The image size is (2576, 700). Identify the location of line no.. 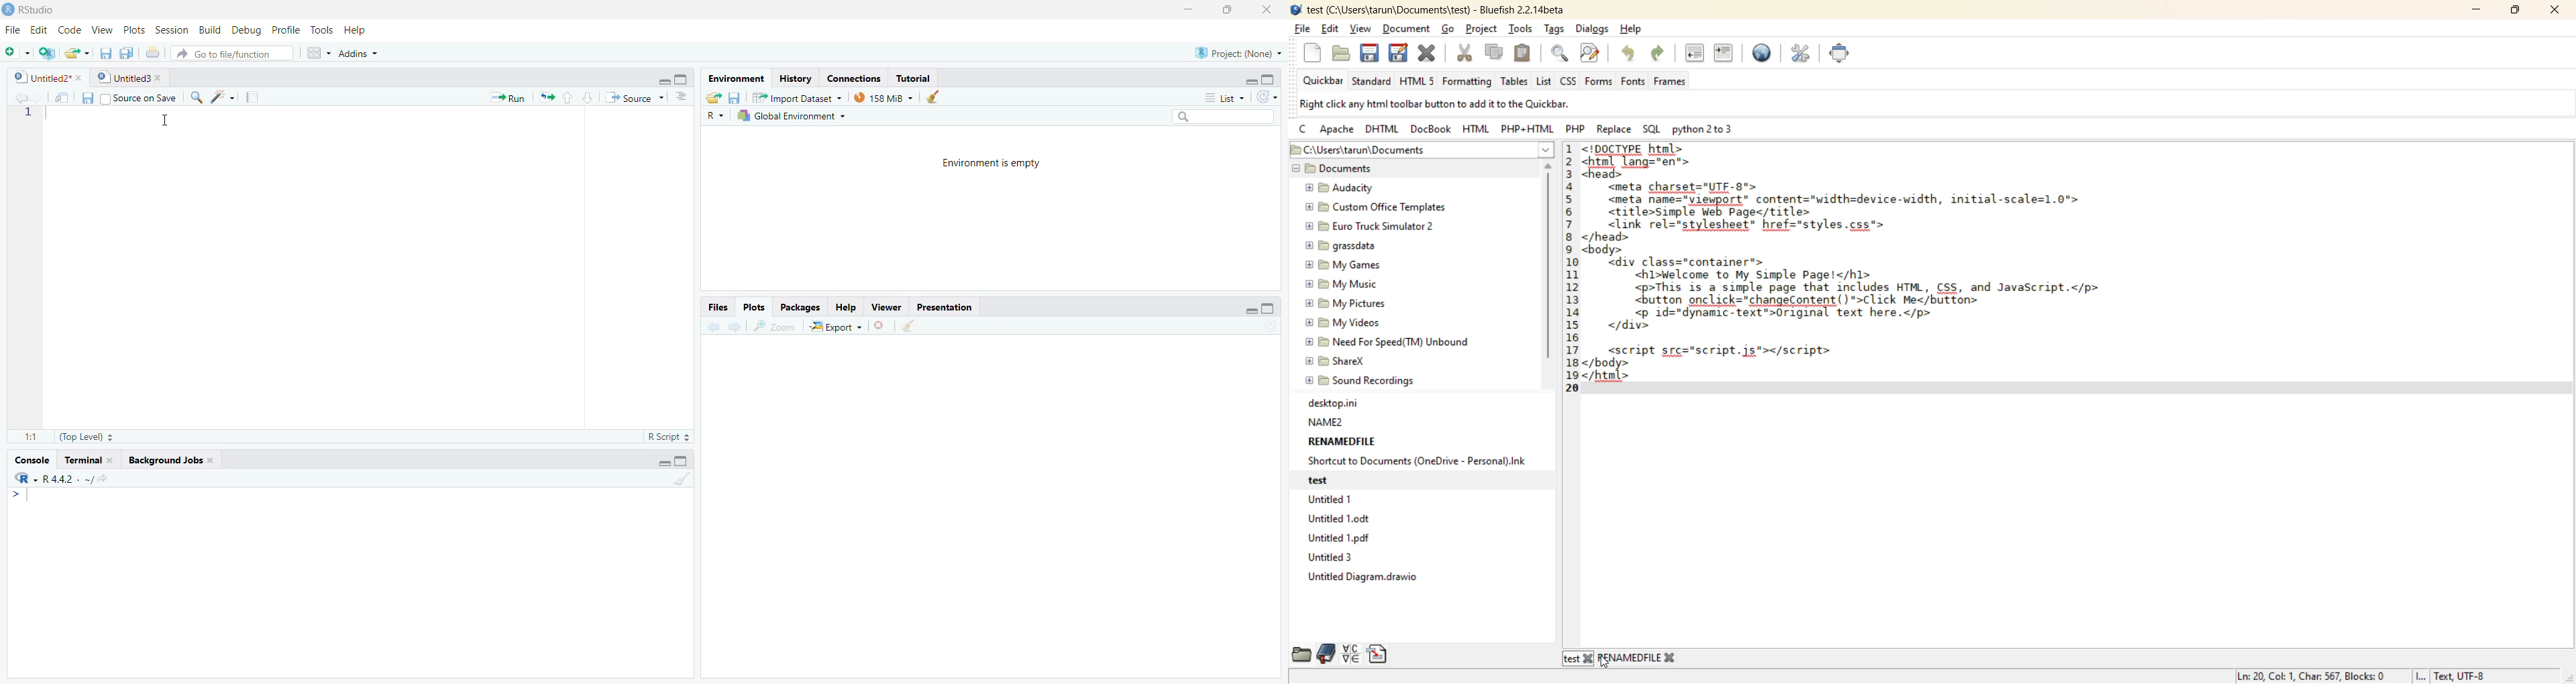
(1570, 276).